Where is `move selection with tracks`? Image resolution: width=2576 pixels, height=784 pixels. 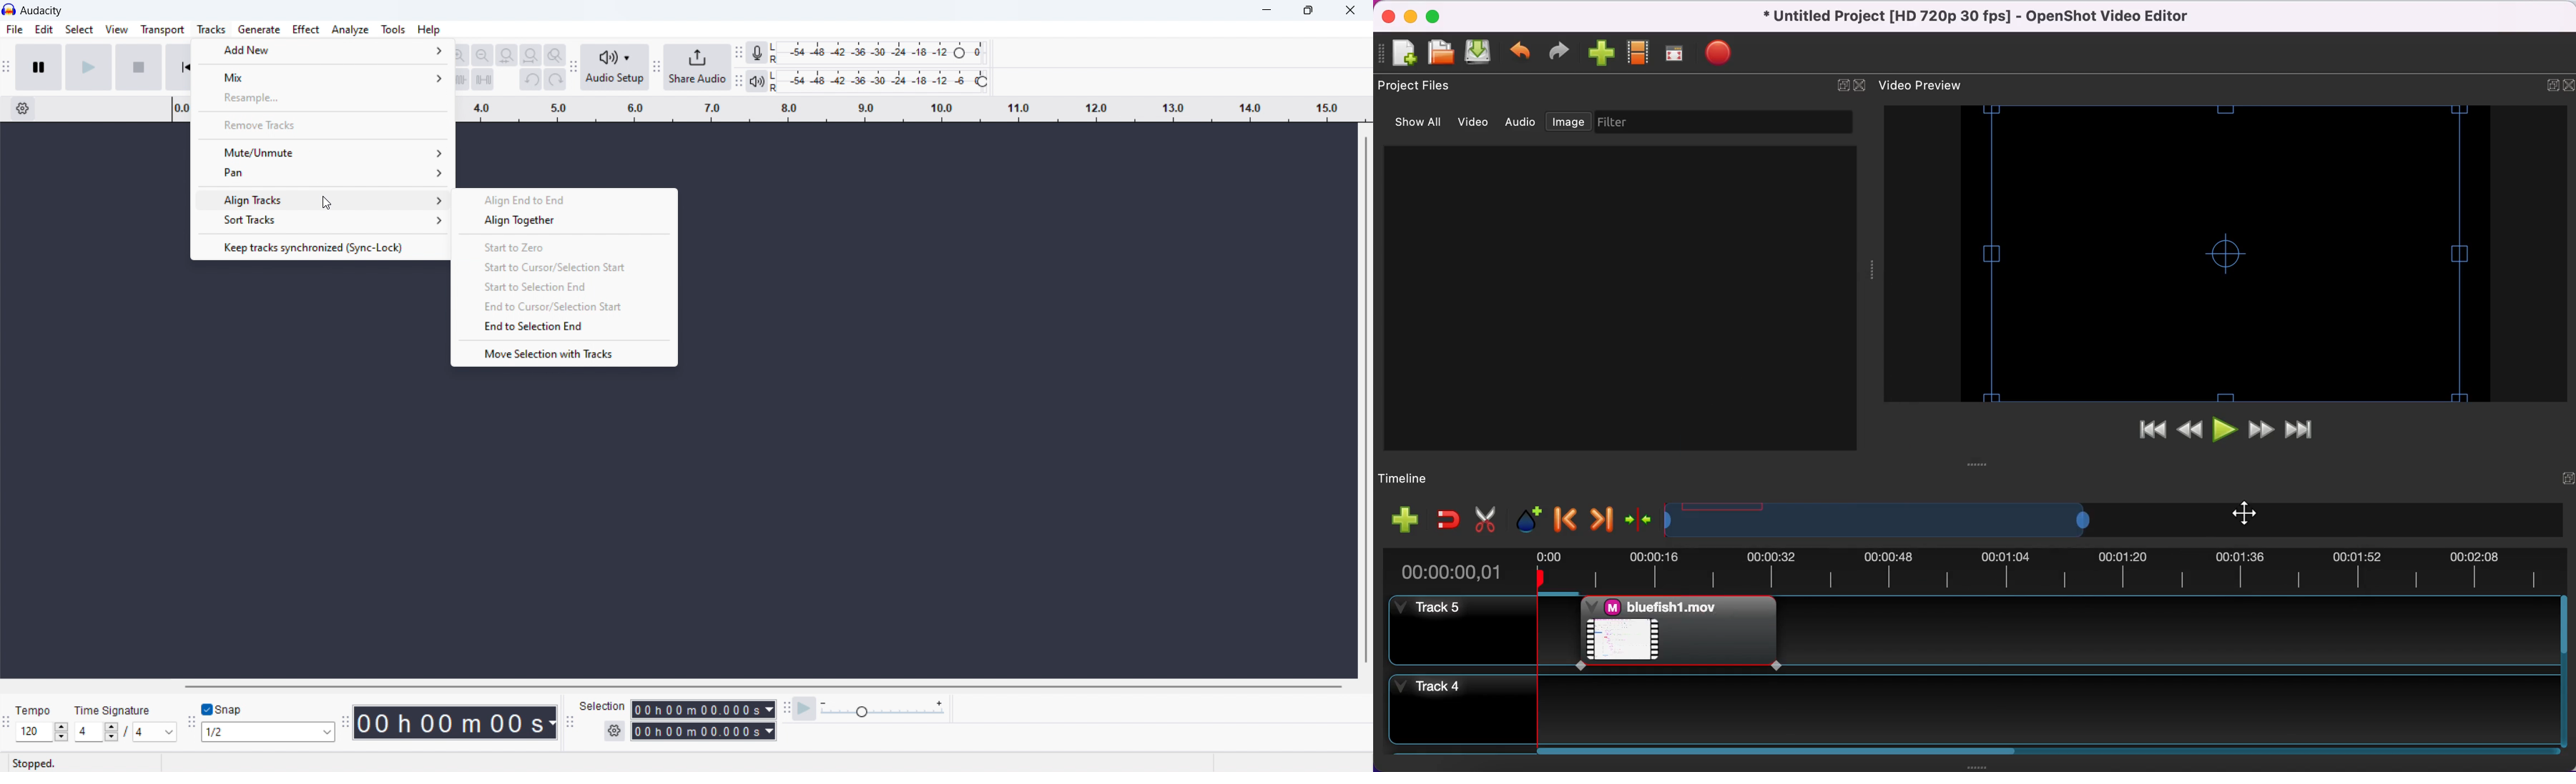 move selection with tracks is located at coordinates (564, 353).